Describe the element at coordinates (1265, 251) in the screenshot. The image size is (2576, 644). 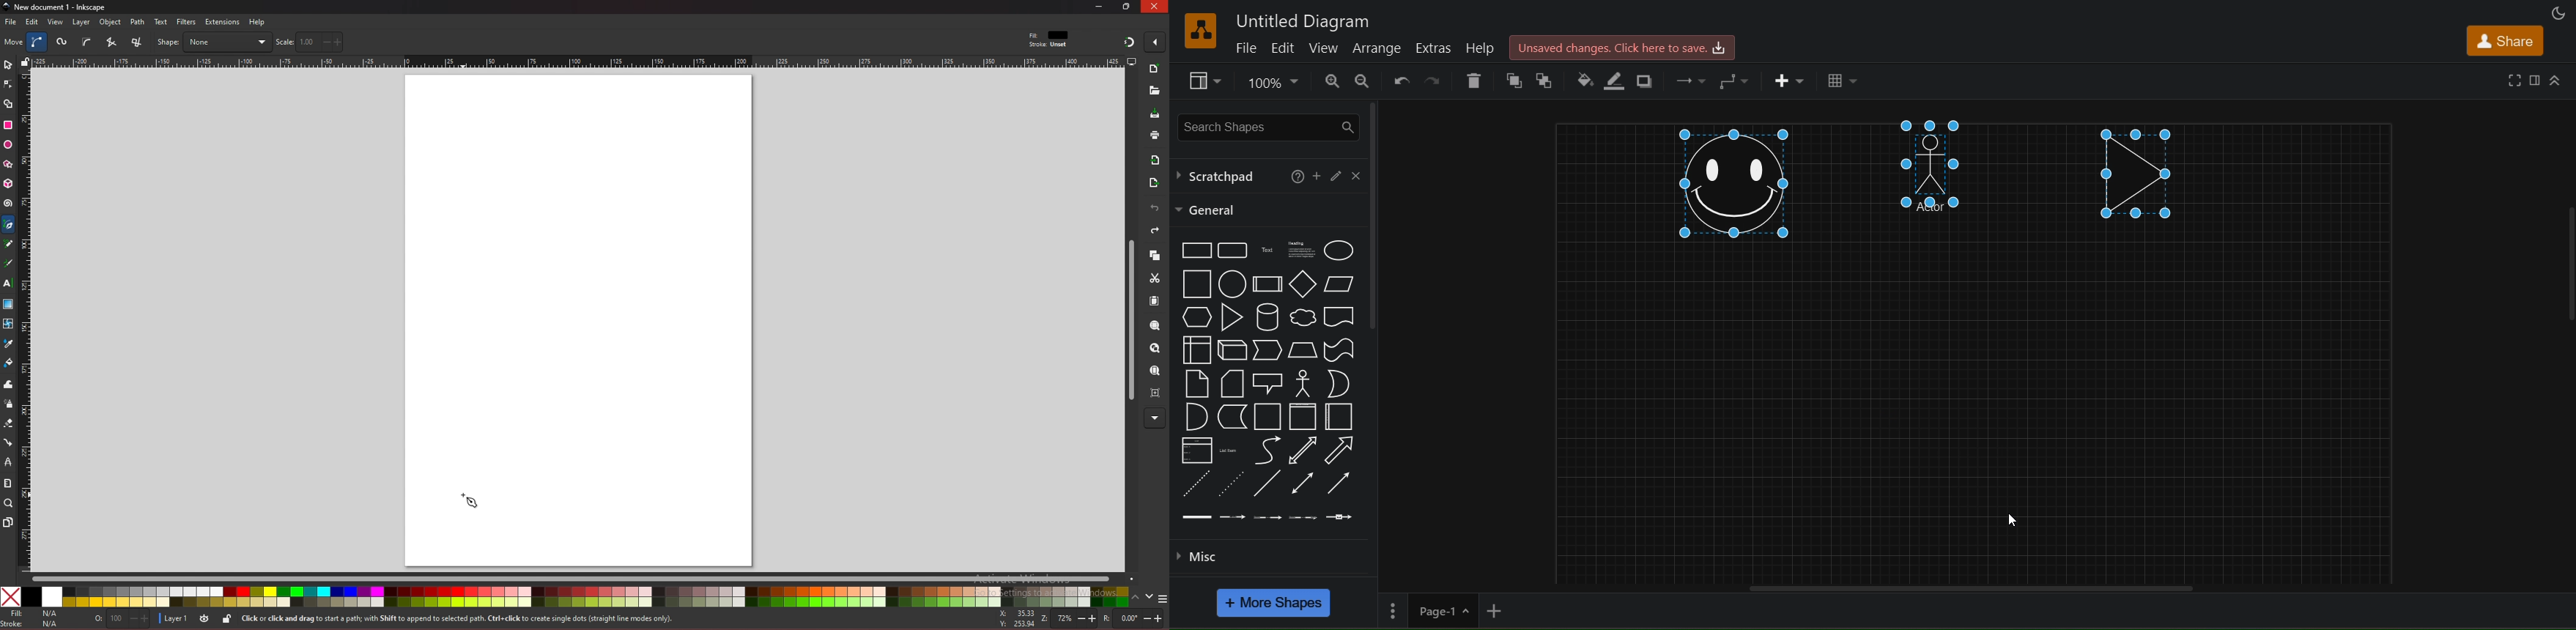
I see `text` at that location.